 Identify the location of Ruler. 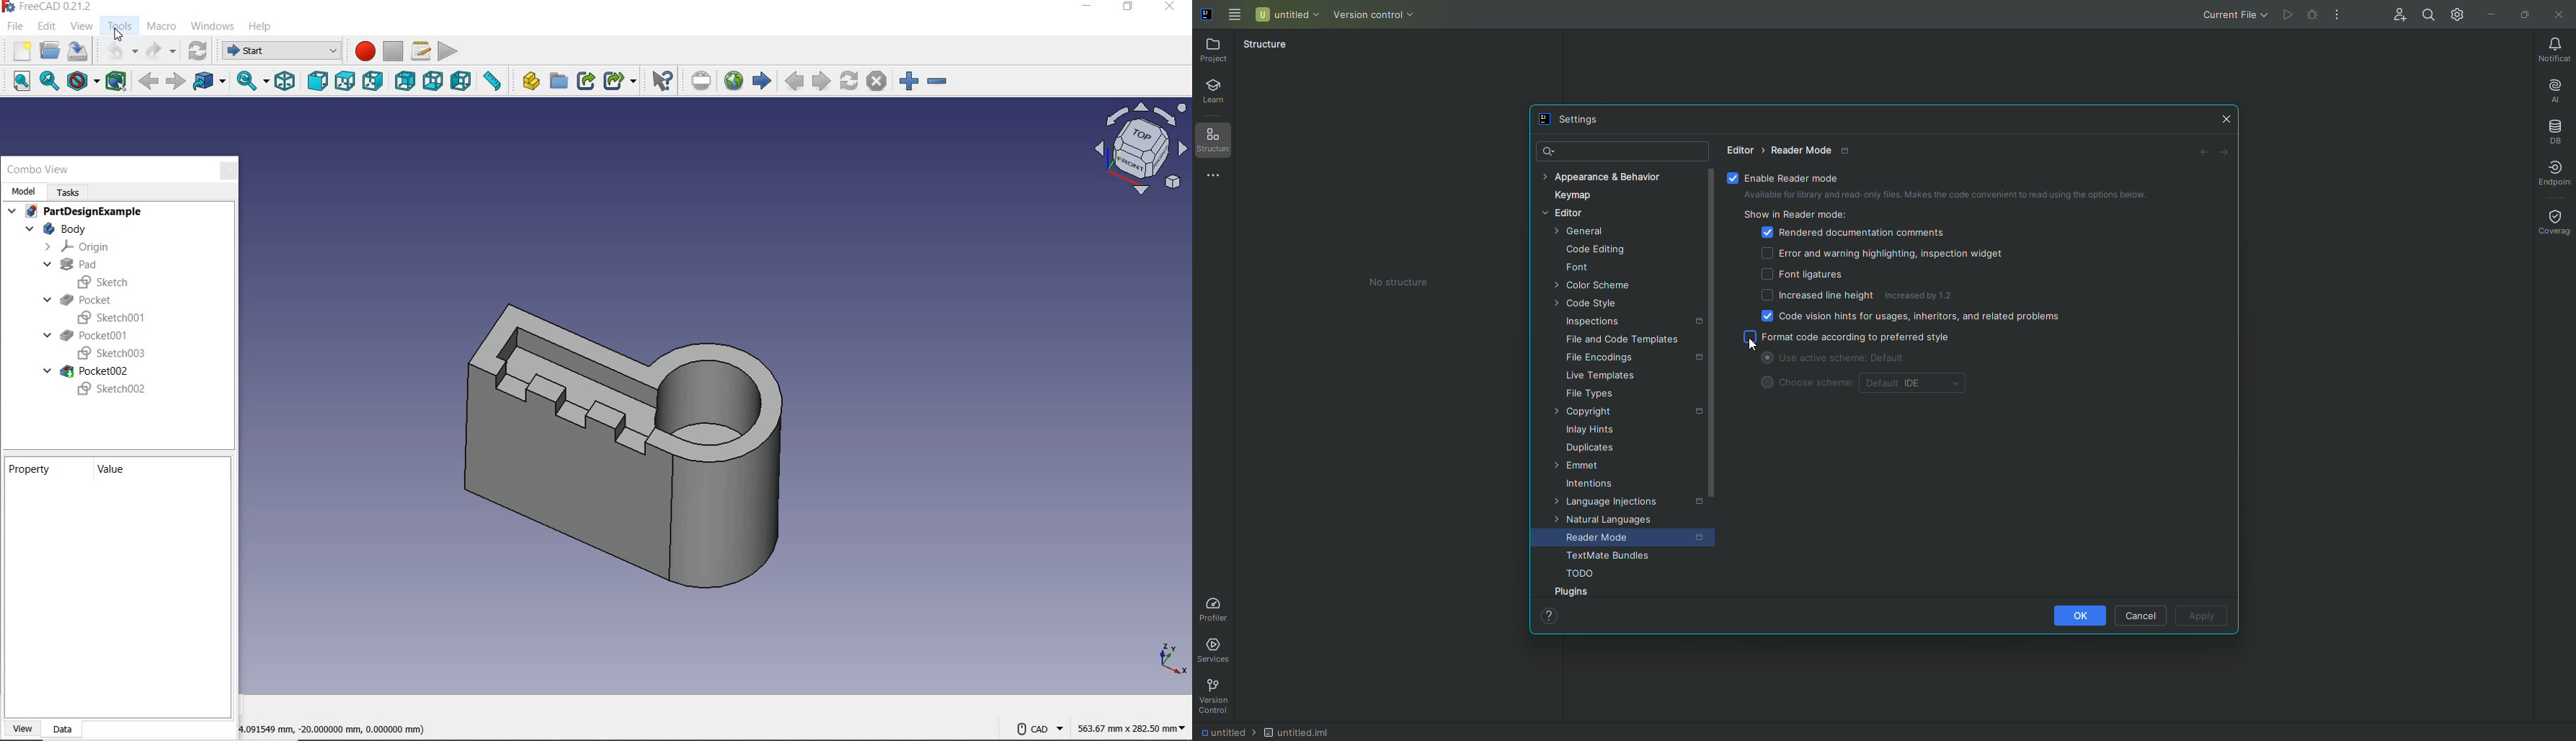
(494, 83).